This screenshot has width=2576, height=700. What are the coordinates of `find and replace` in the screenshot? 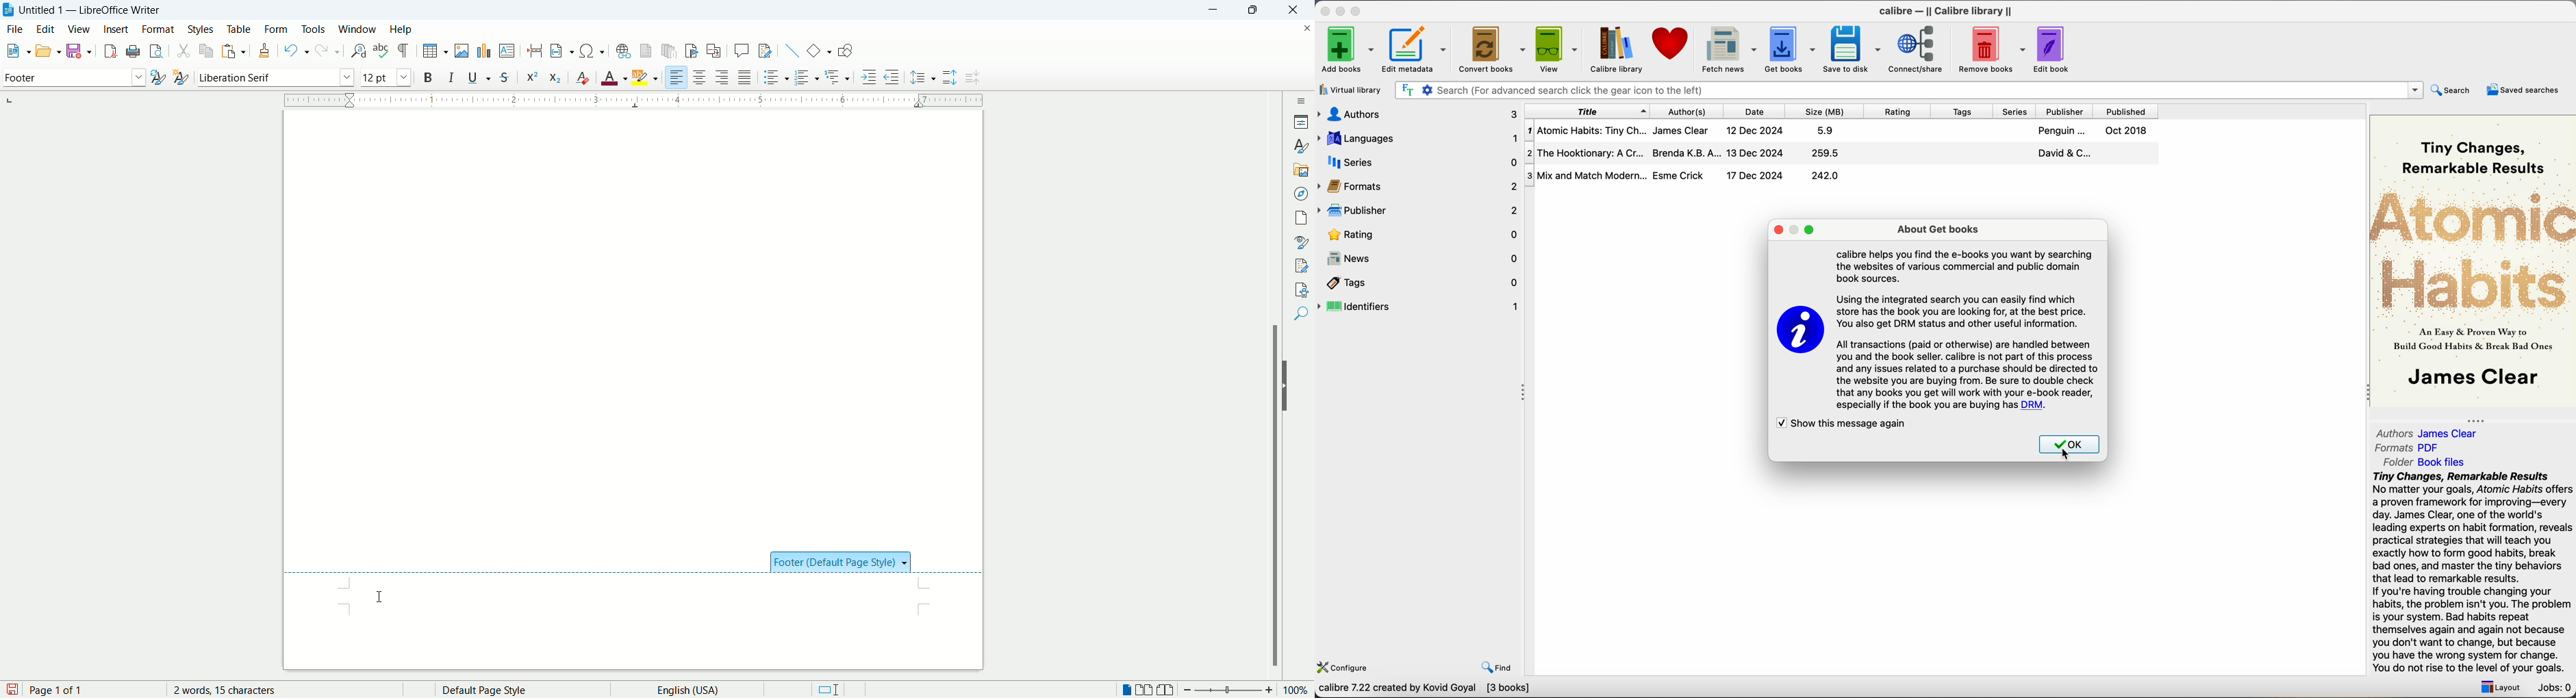 It's located at (357, 51).